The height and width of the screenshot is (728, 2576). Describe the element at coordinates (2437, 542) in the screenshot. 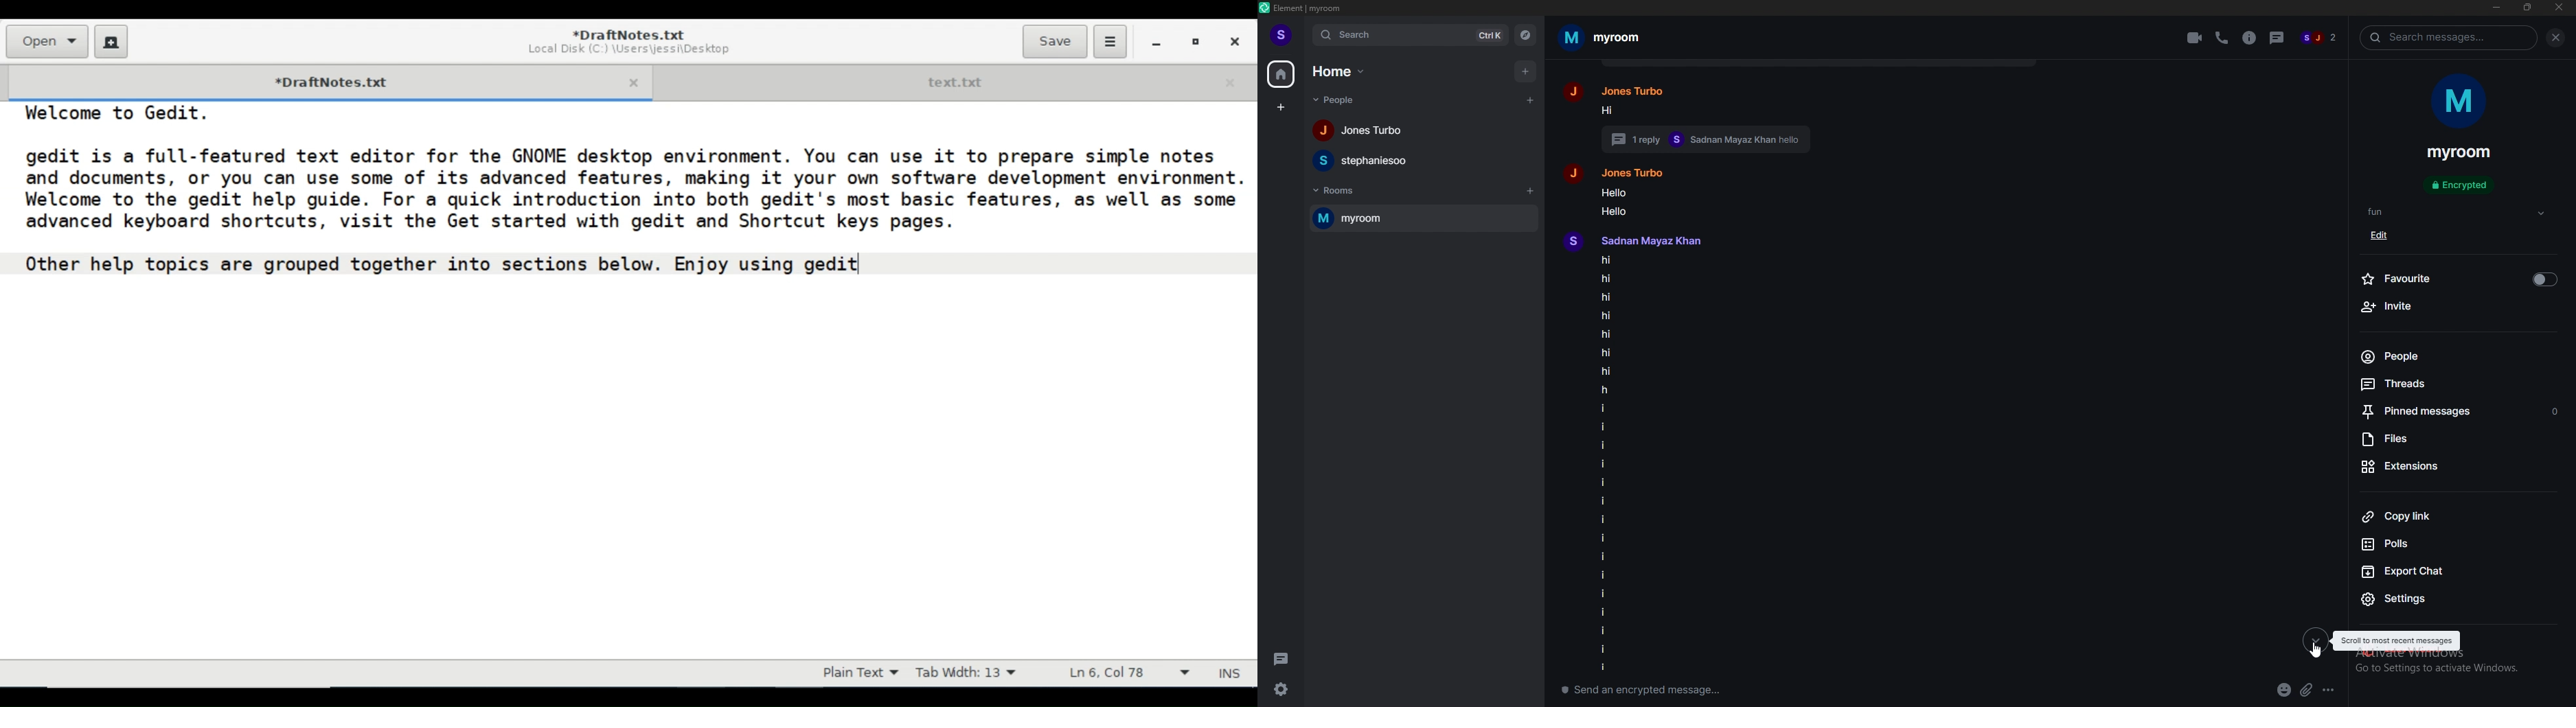

I see `polls` at that location.